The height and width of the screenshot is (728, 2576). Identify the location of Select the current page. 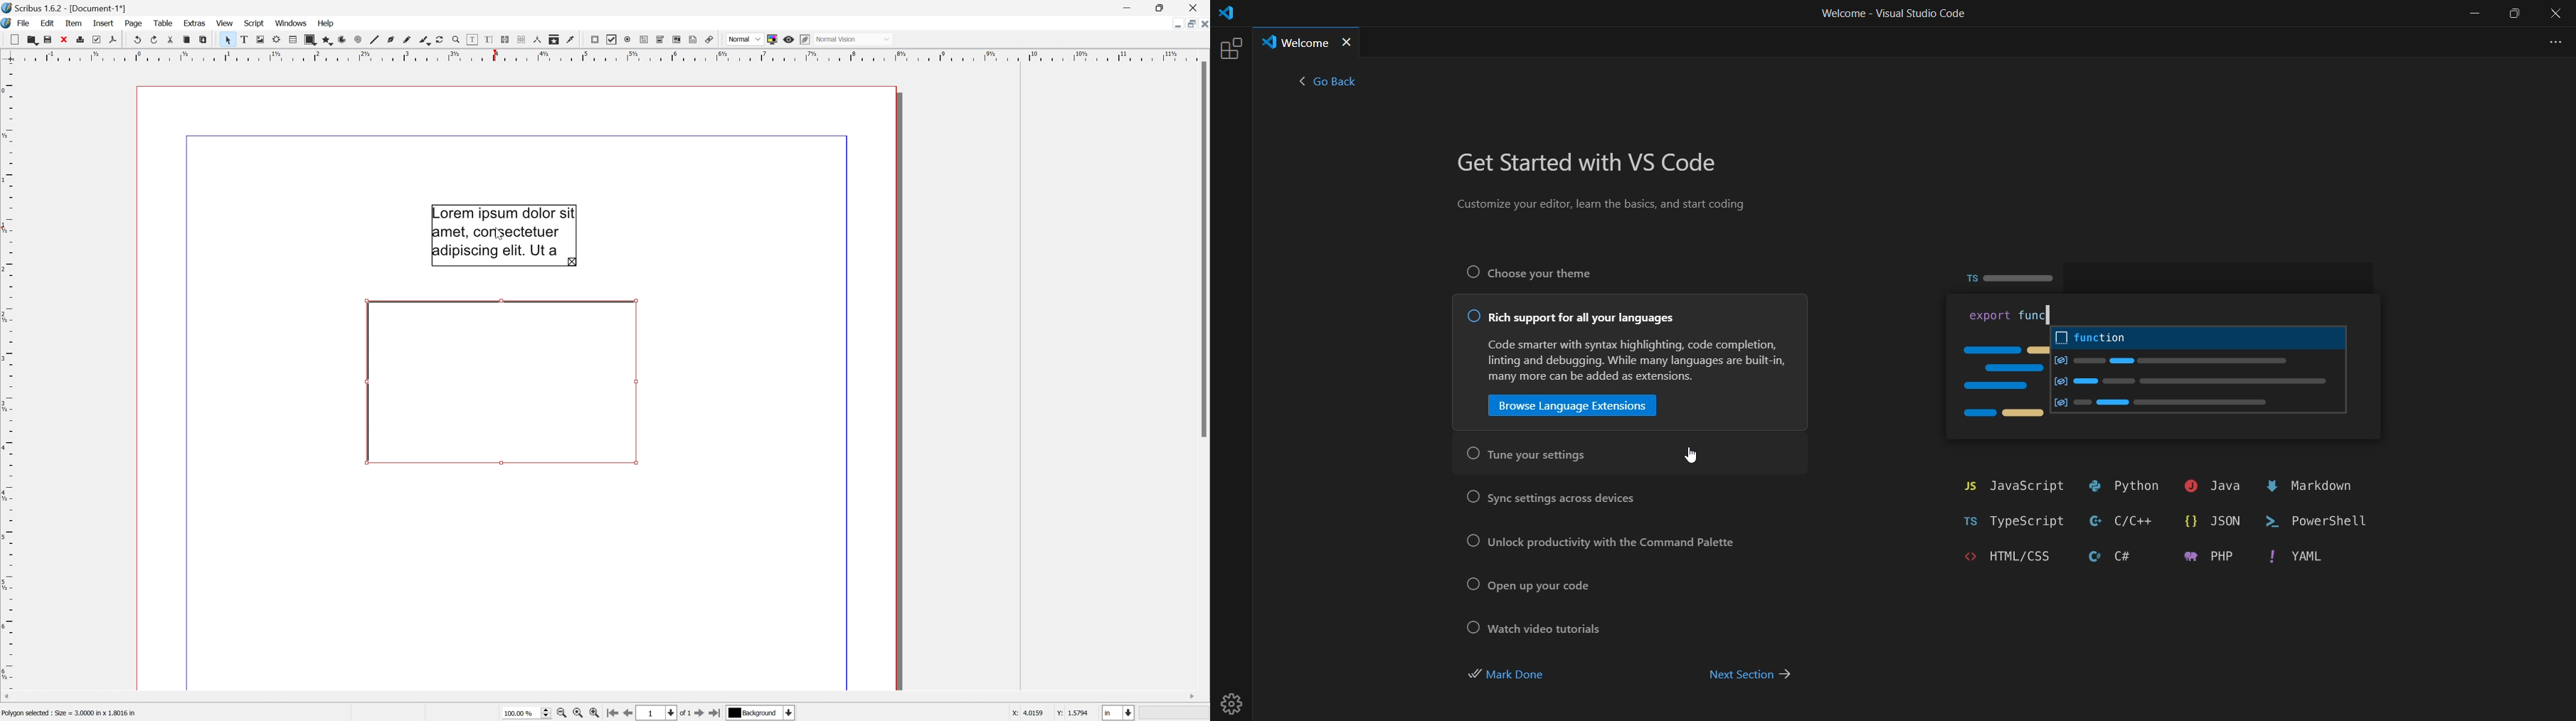
(659, 712).